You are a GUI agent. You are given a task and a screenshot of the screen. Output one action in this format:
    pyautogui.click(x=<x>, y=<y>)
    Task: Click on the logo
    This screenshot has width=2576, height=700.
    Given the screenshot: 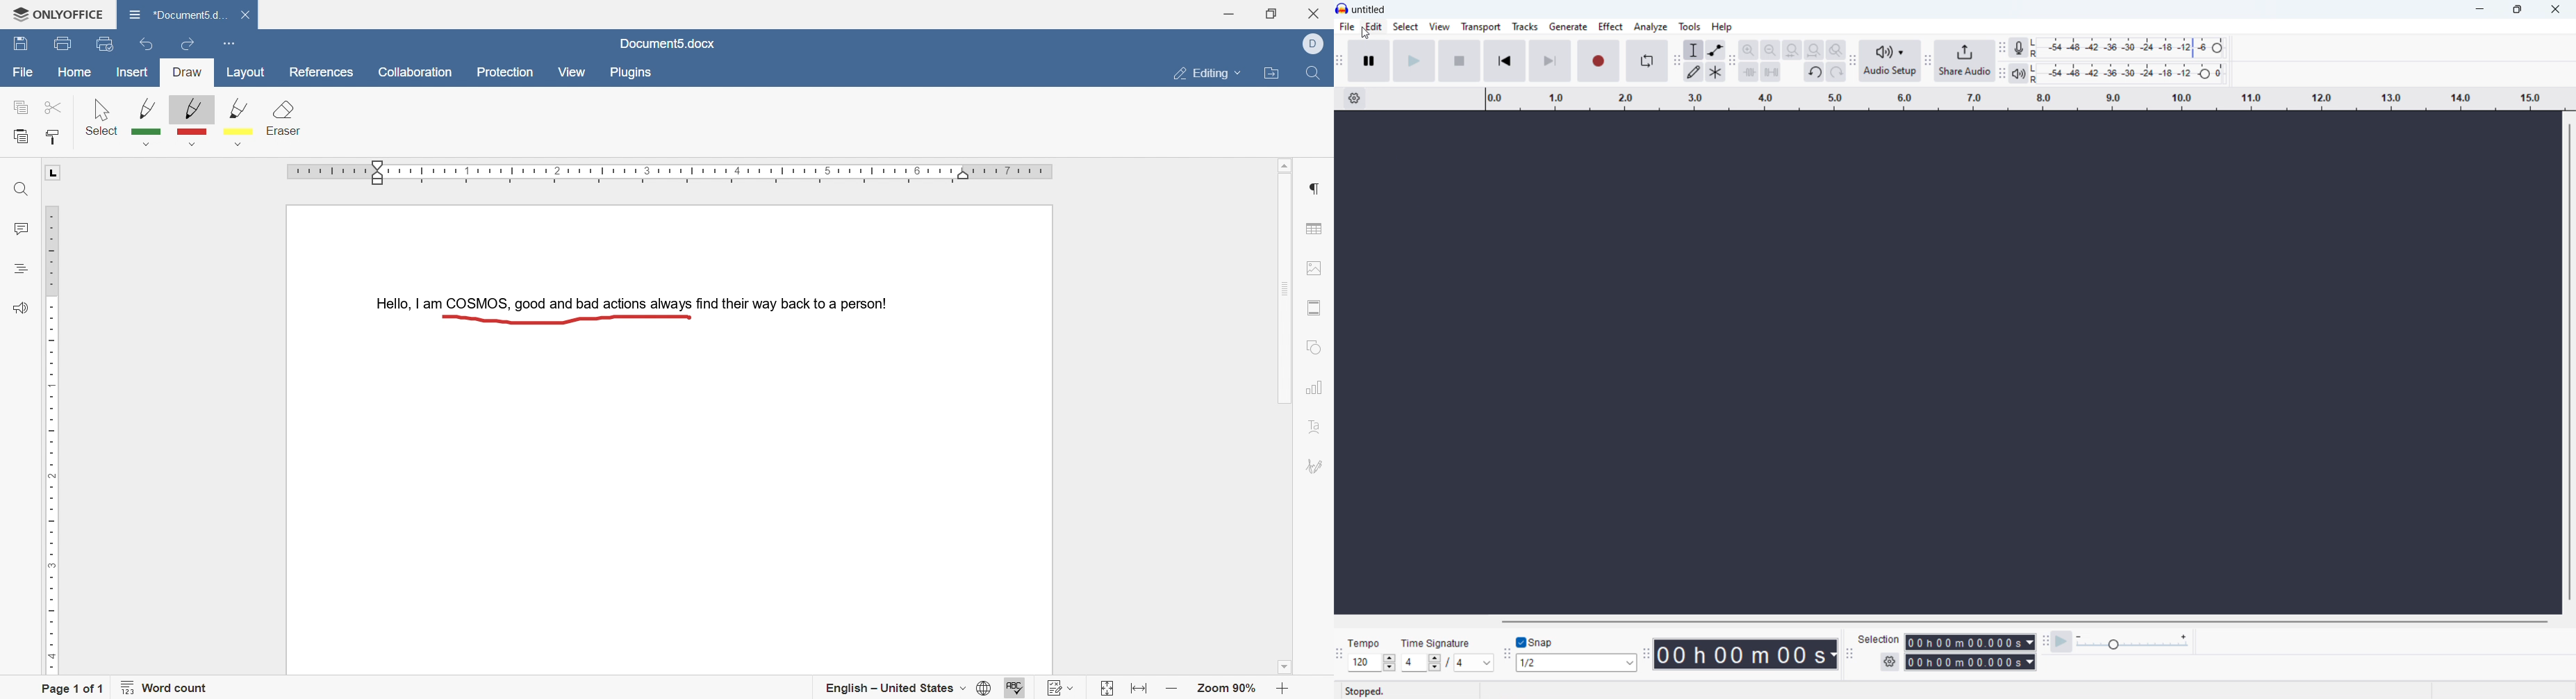 What is the action you would take?
    pyautogui.click(x=1342, y=8)
    